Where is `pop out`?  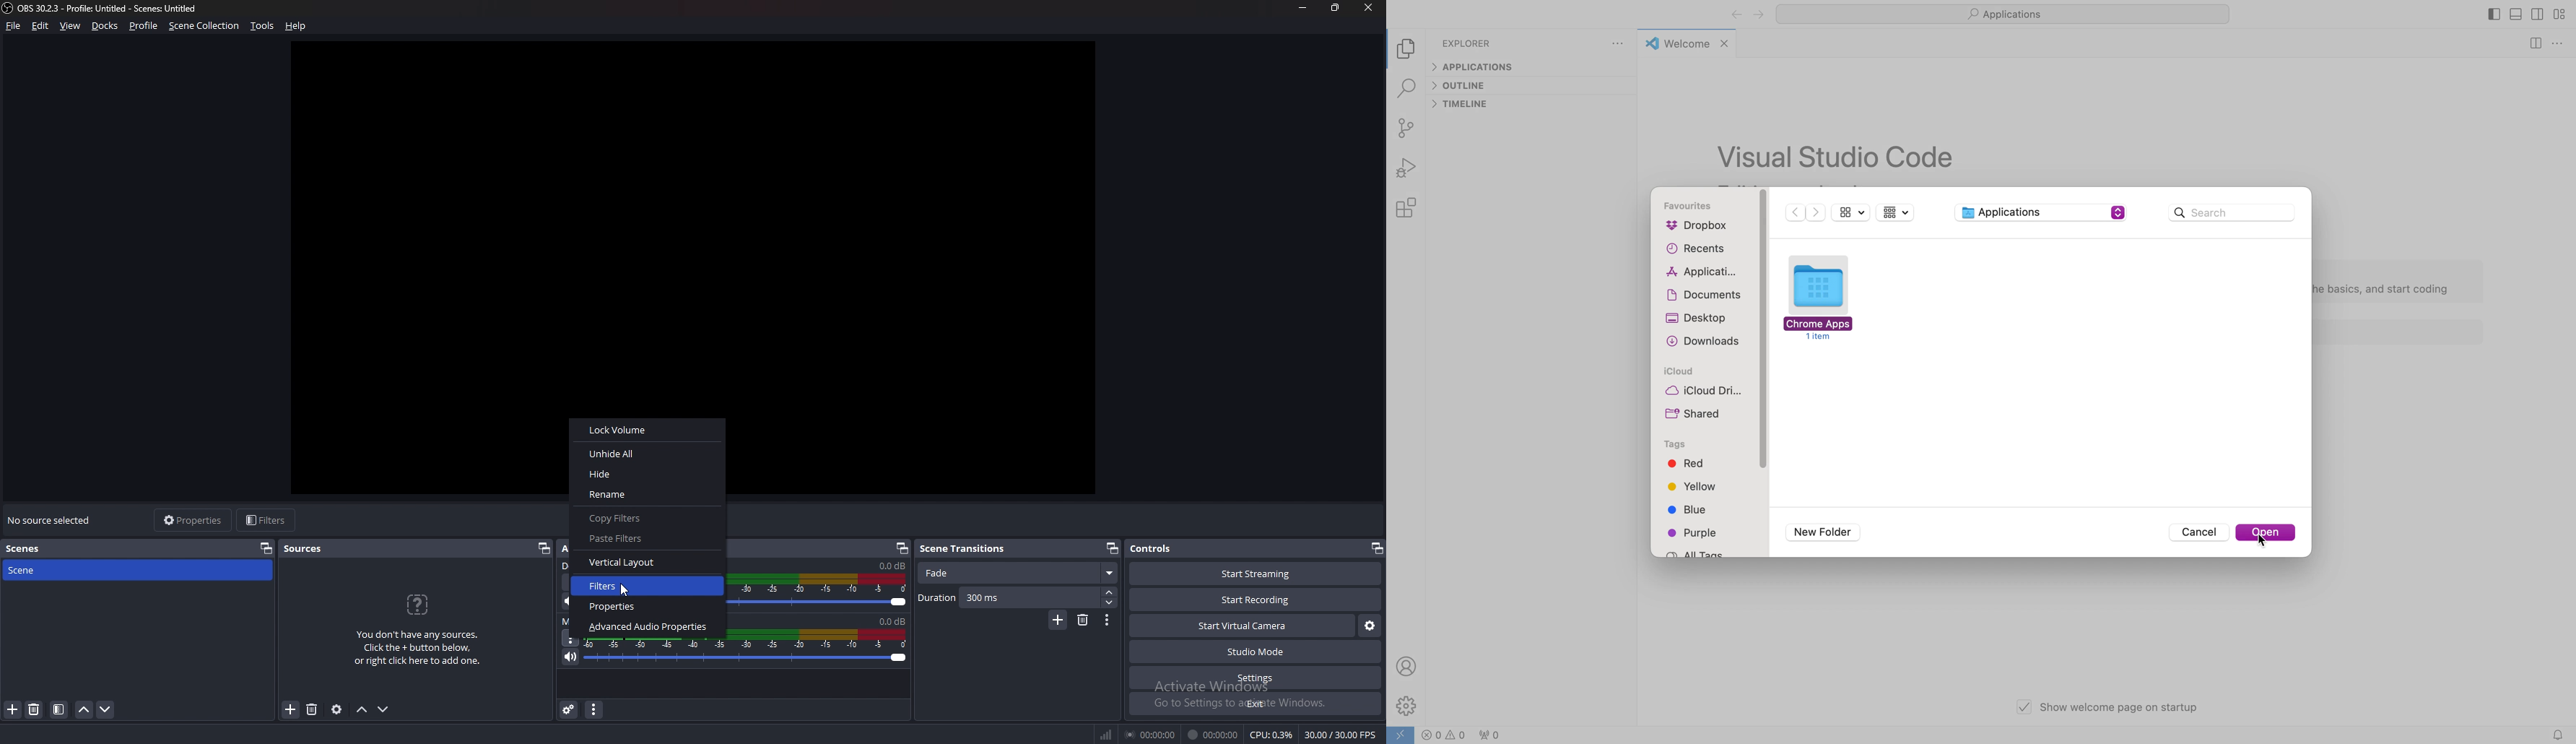
pop out is located at coordinates (1378, 549).